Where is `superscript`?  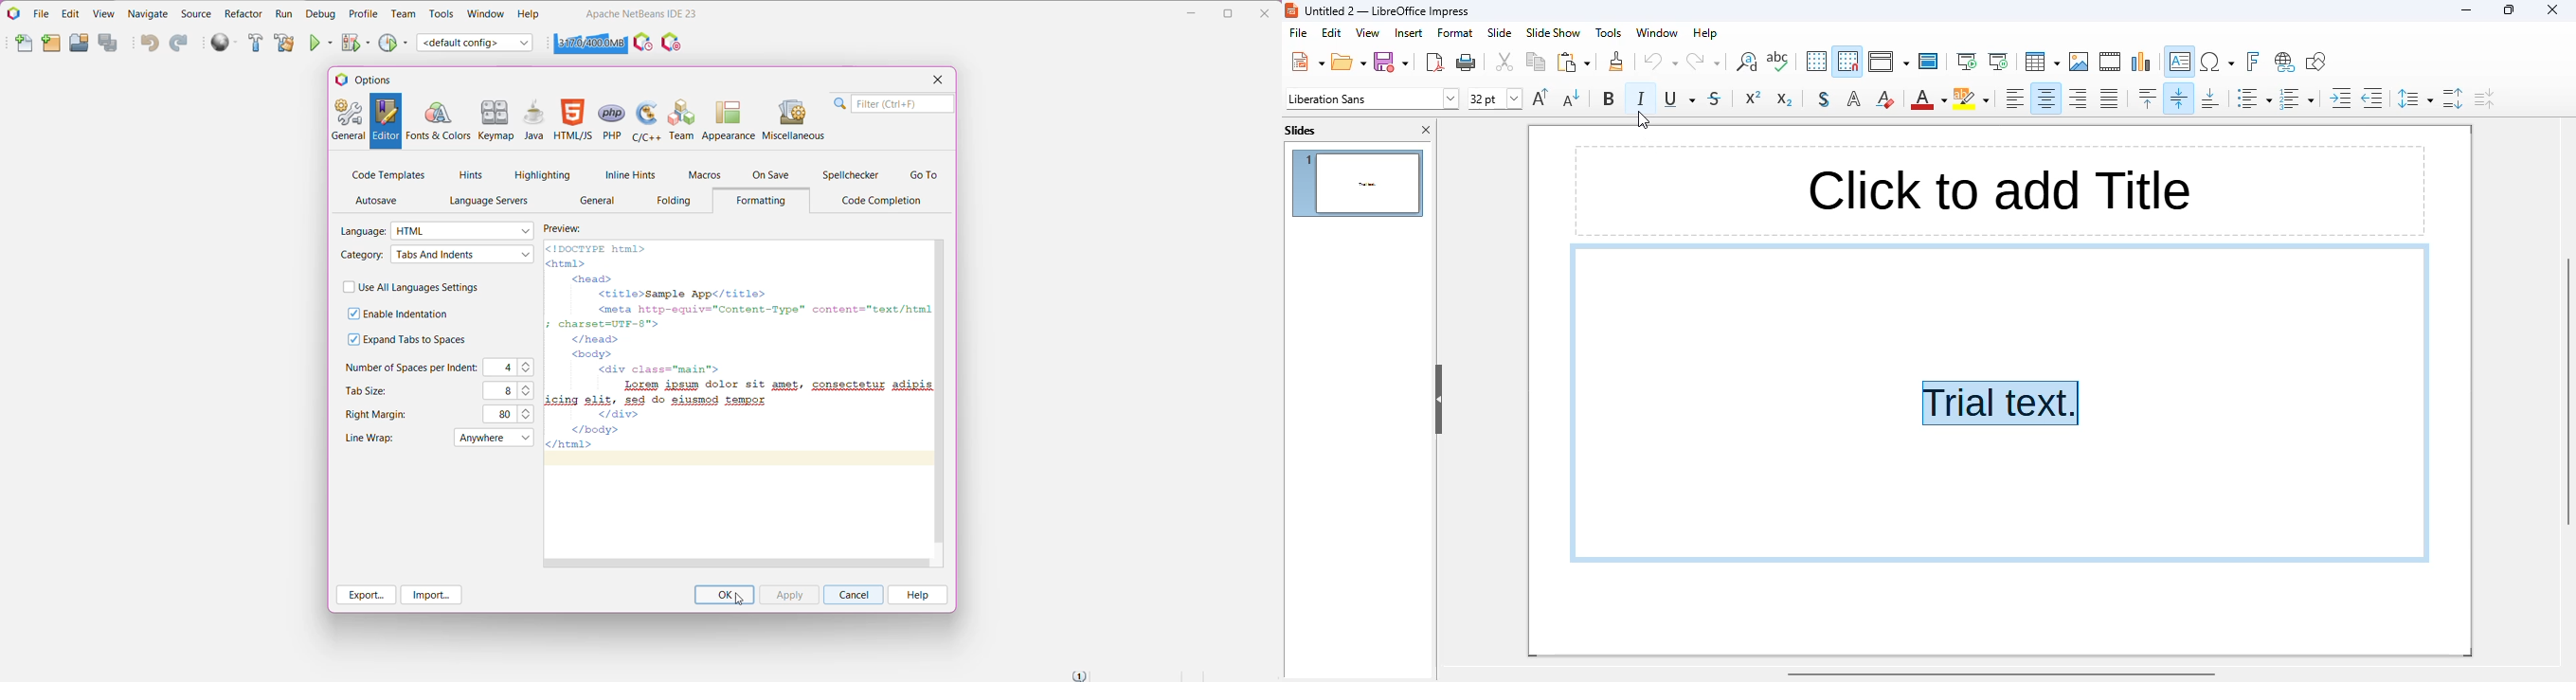
superscript is located at coordinates (1753, 98).